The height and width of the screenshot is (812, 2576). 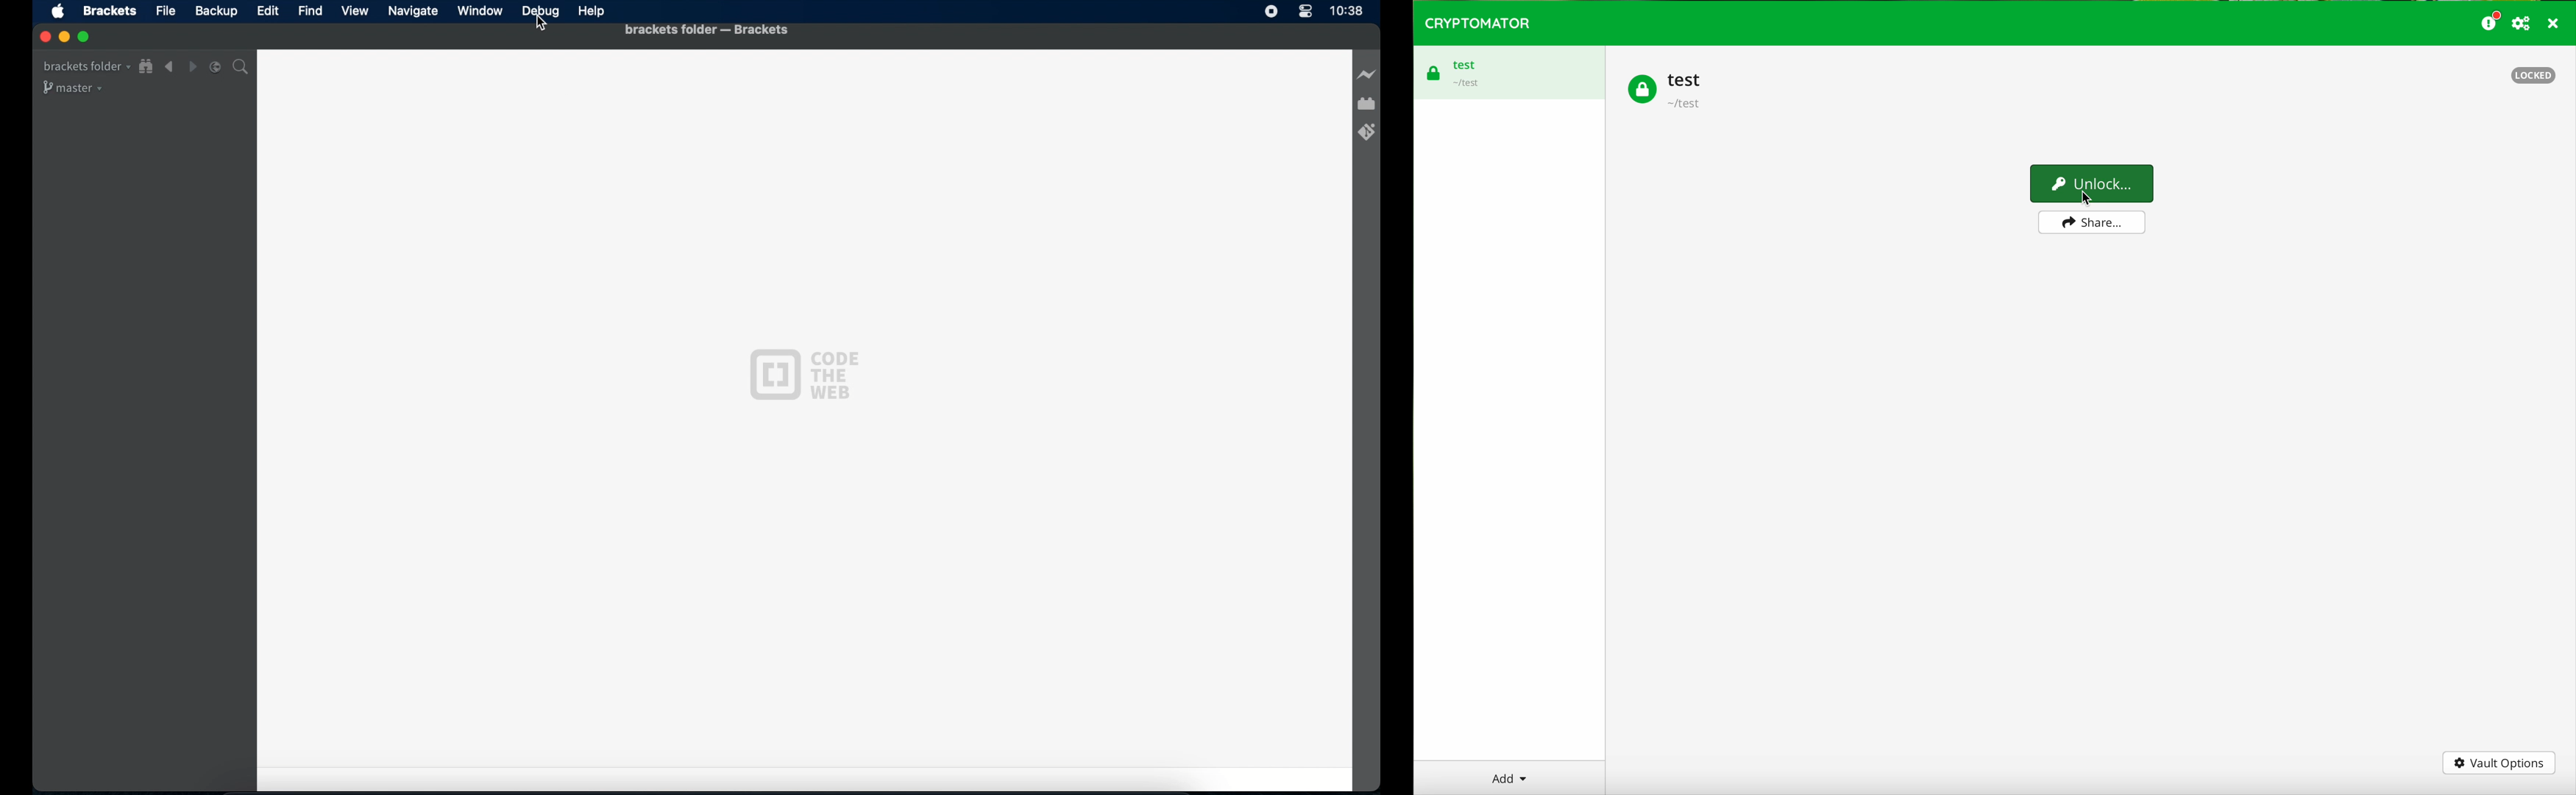 I want to click on brackets  git extension, so click(x=1366, y=132).